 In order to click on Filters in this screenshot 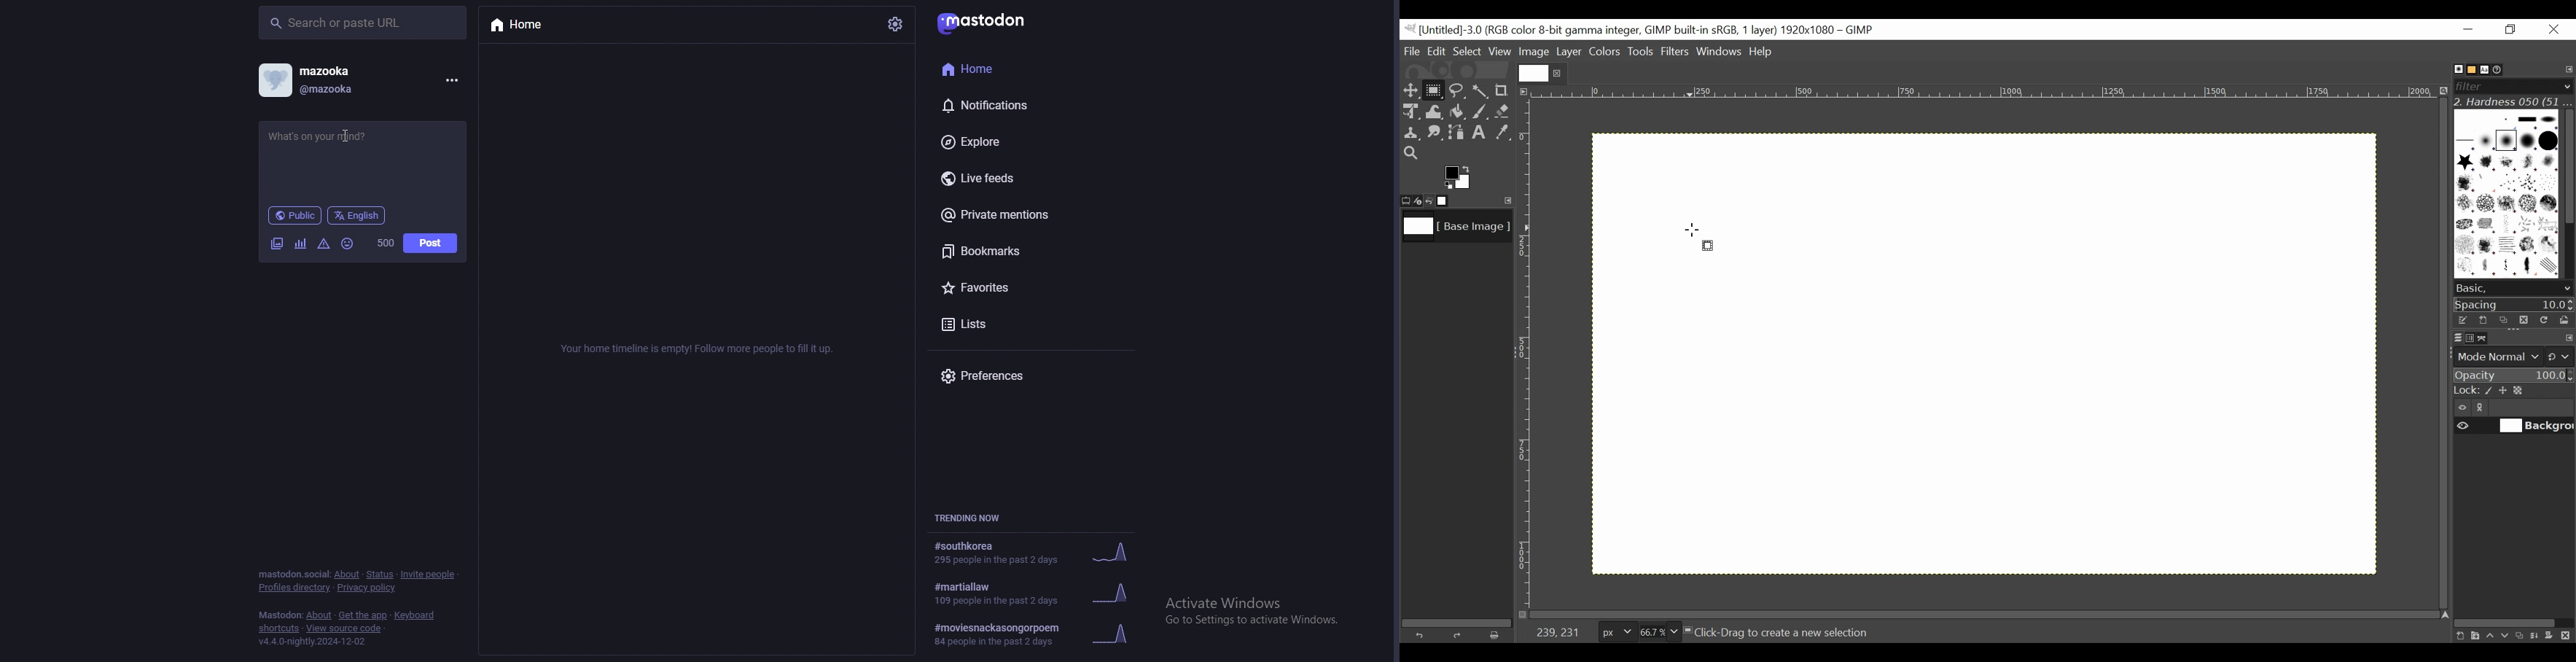, I will do `click(1676, 53)`.